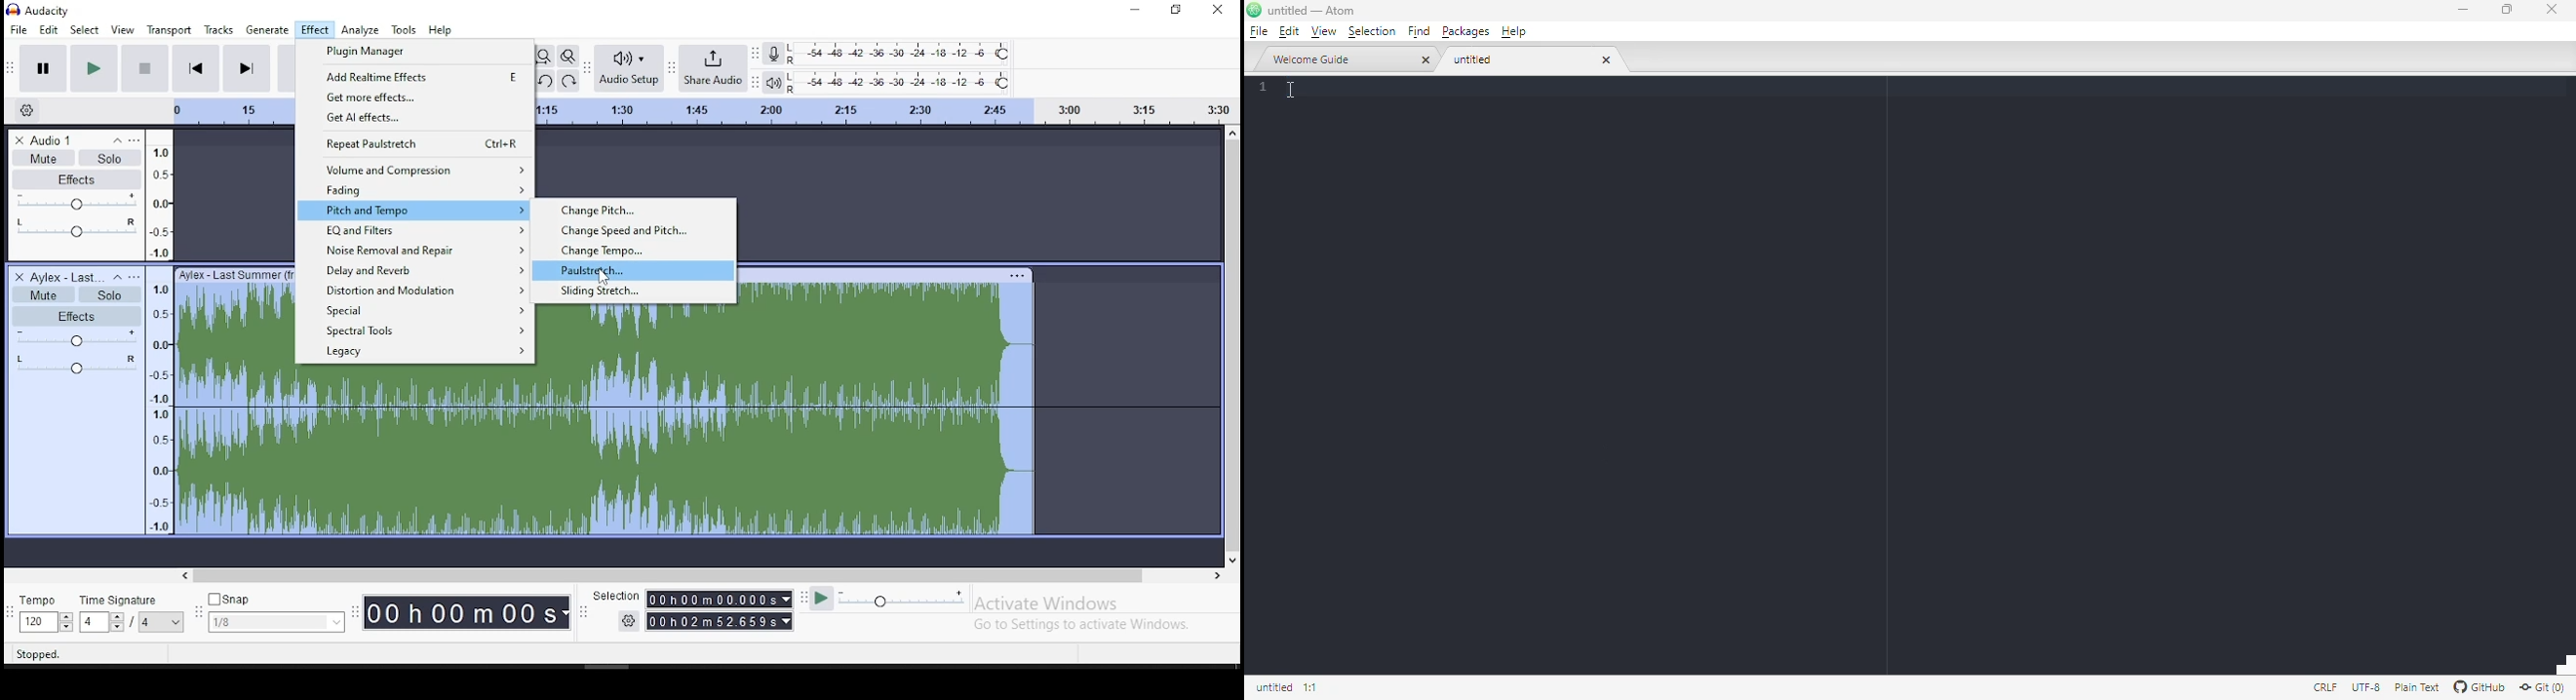  Describe the element at coordinates (138, 276) in the screenshot. I see `open menu` at that location.